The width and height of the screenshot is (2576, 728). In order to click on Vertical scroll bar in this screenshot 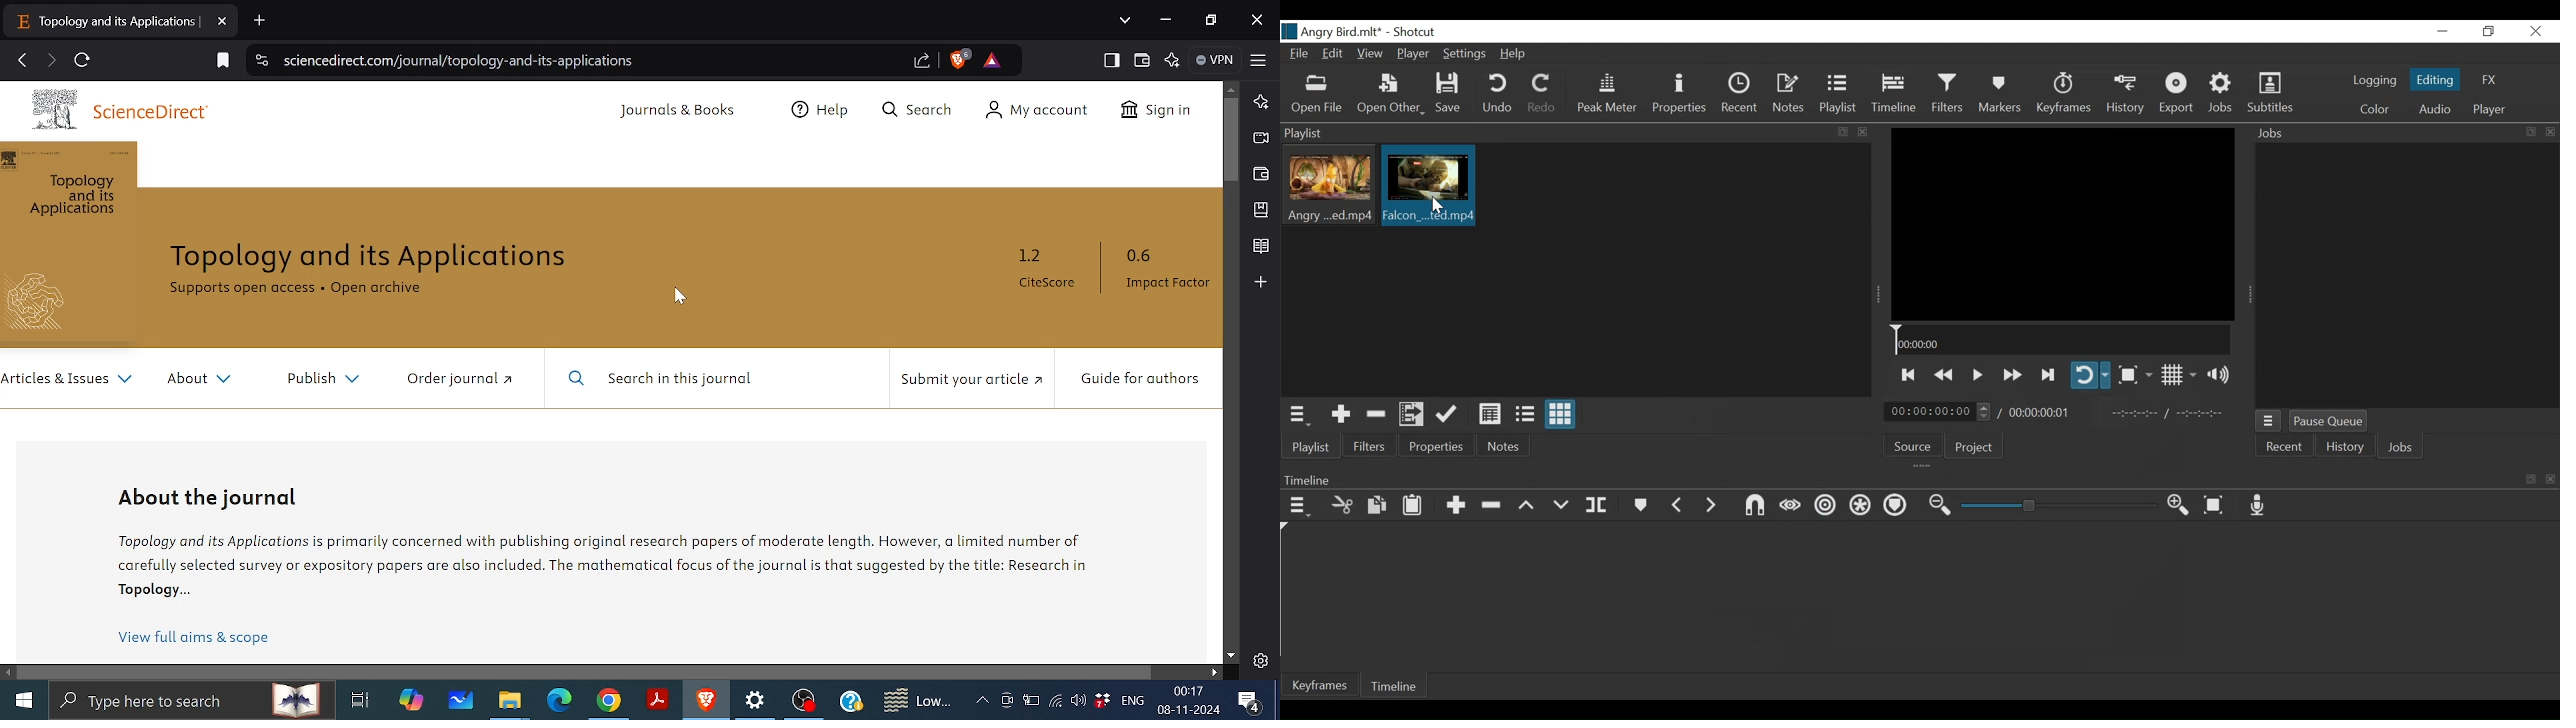, I will do `click(1231, 139)`.